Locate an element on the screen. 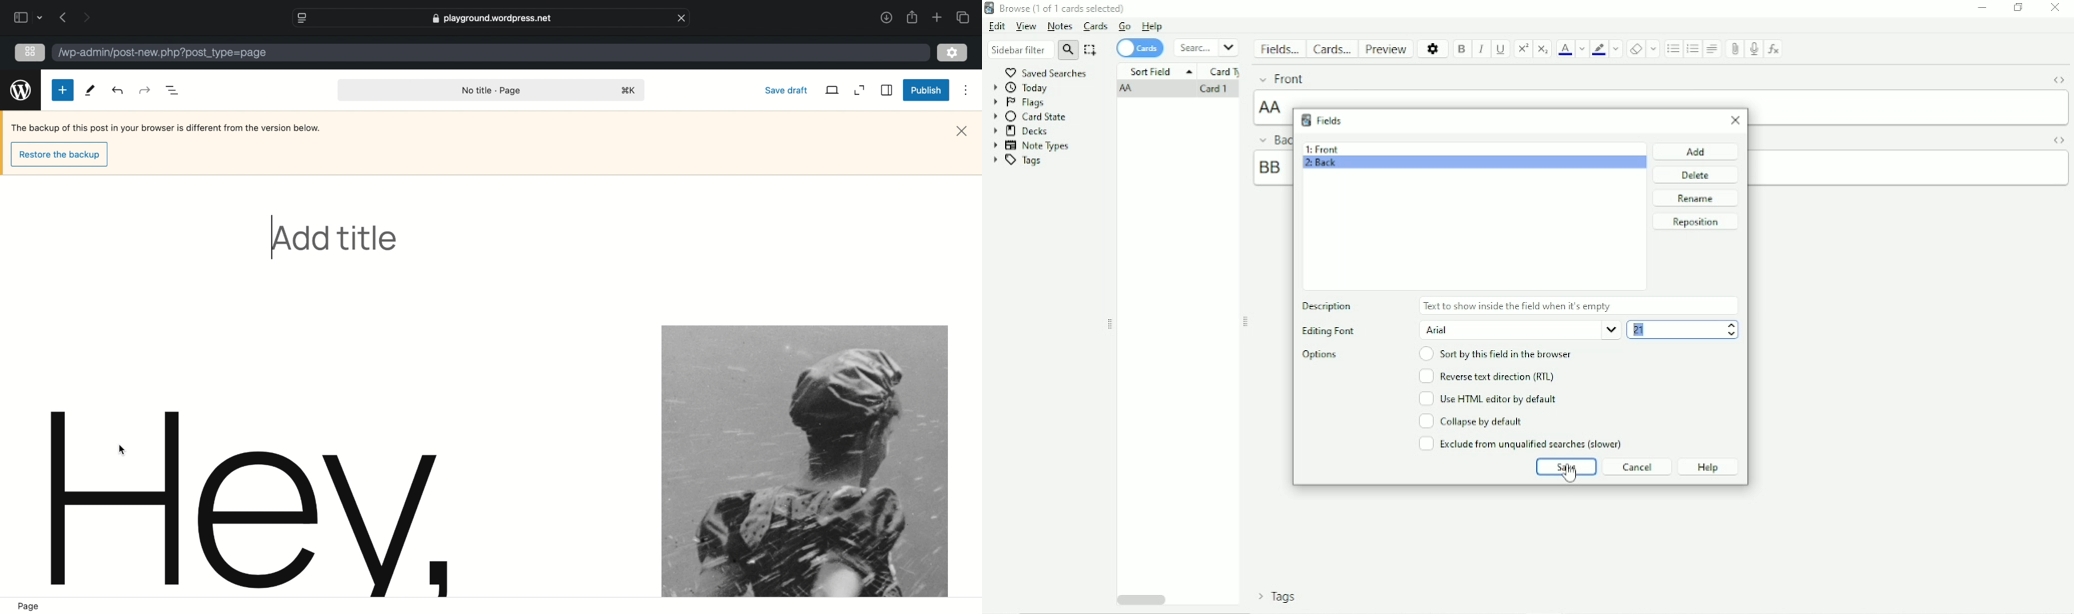  BB is located at coordinates (1270, 167).